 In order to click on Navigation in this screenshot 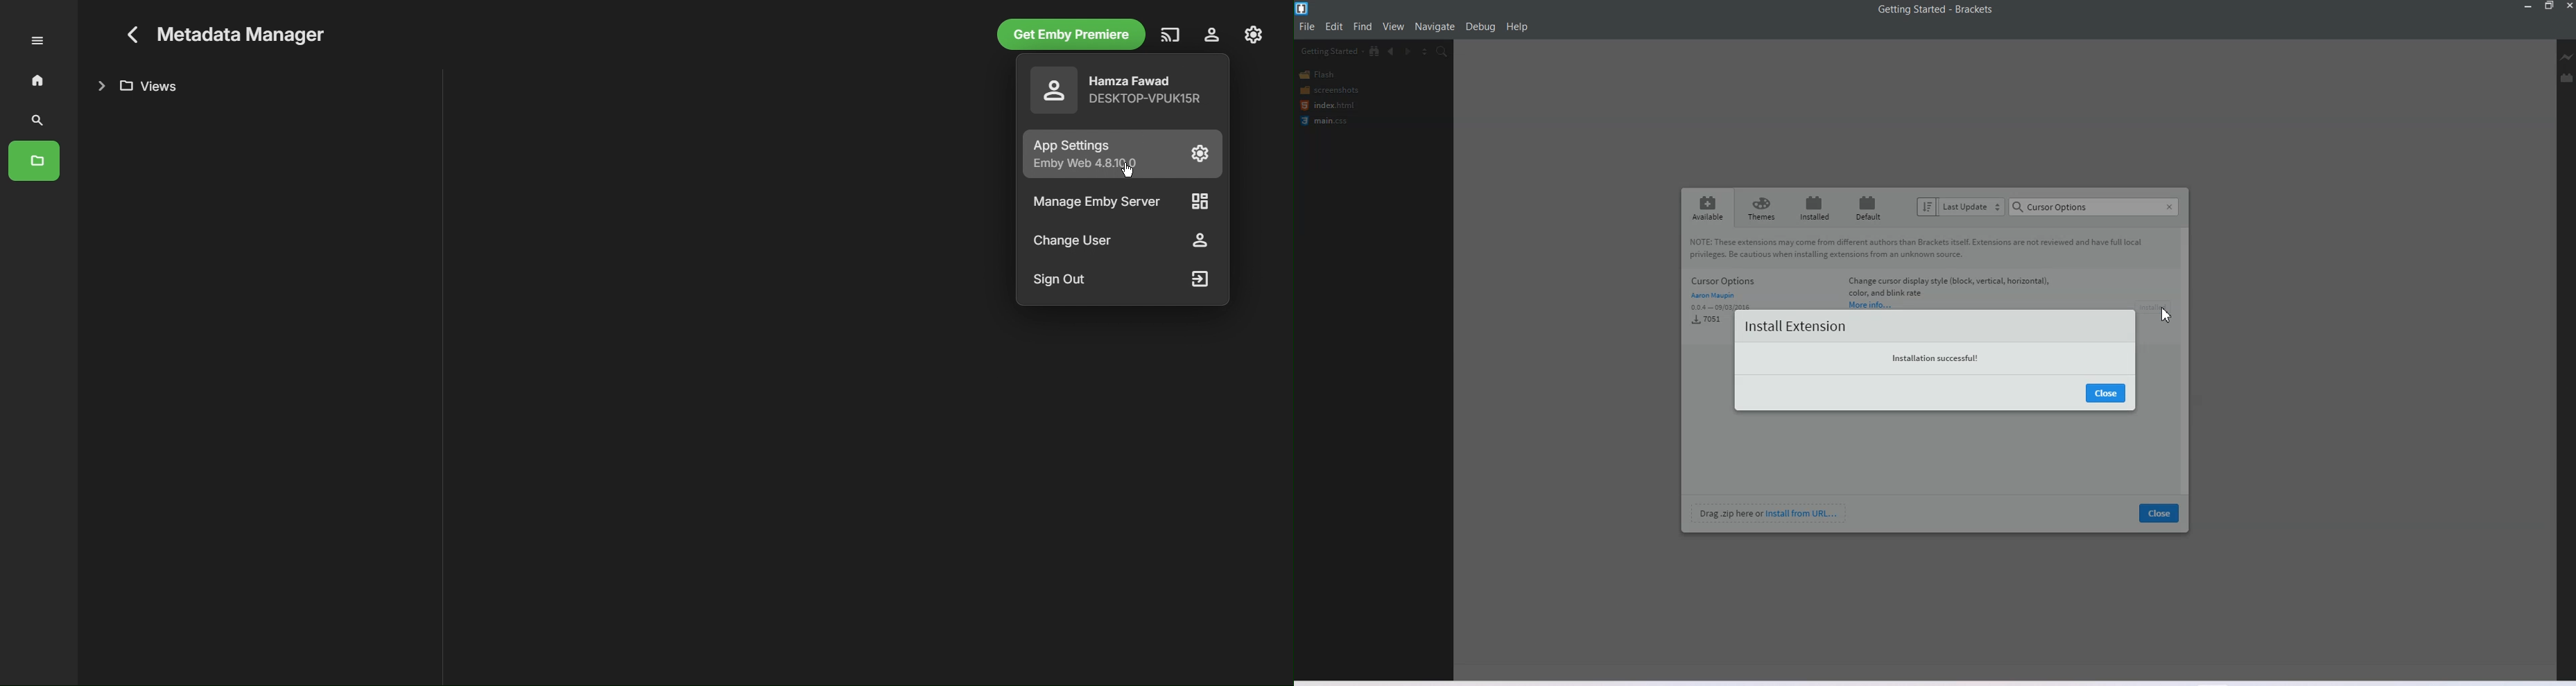, I will do `click(1435, 26)`.